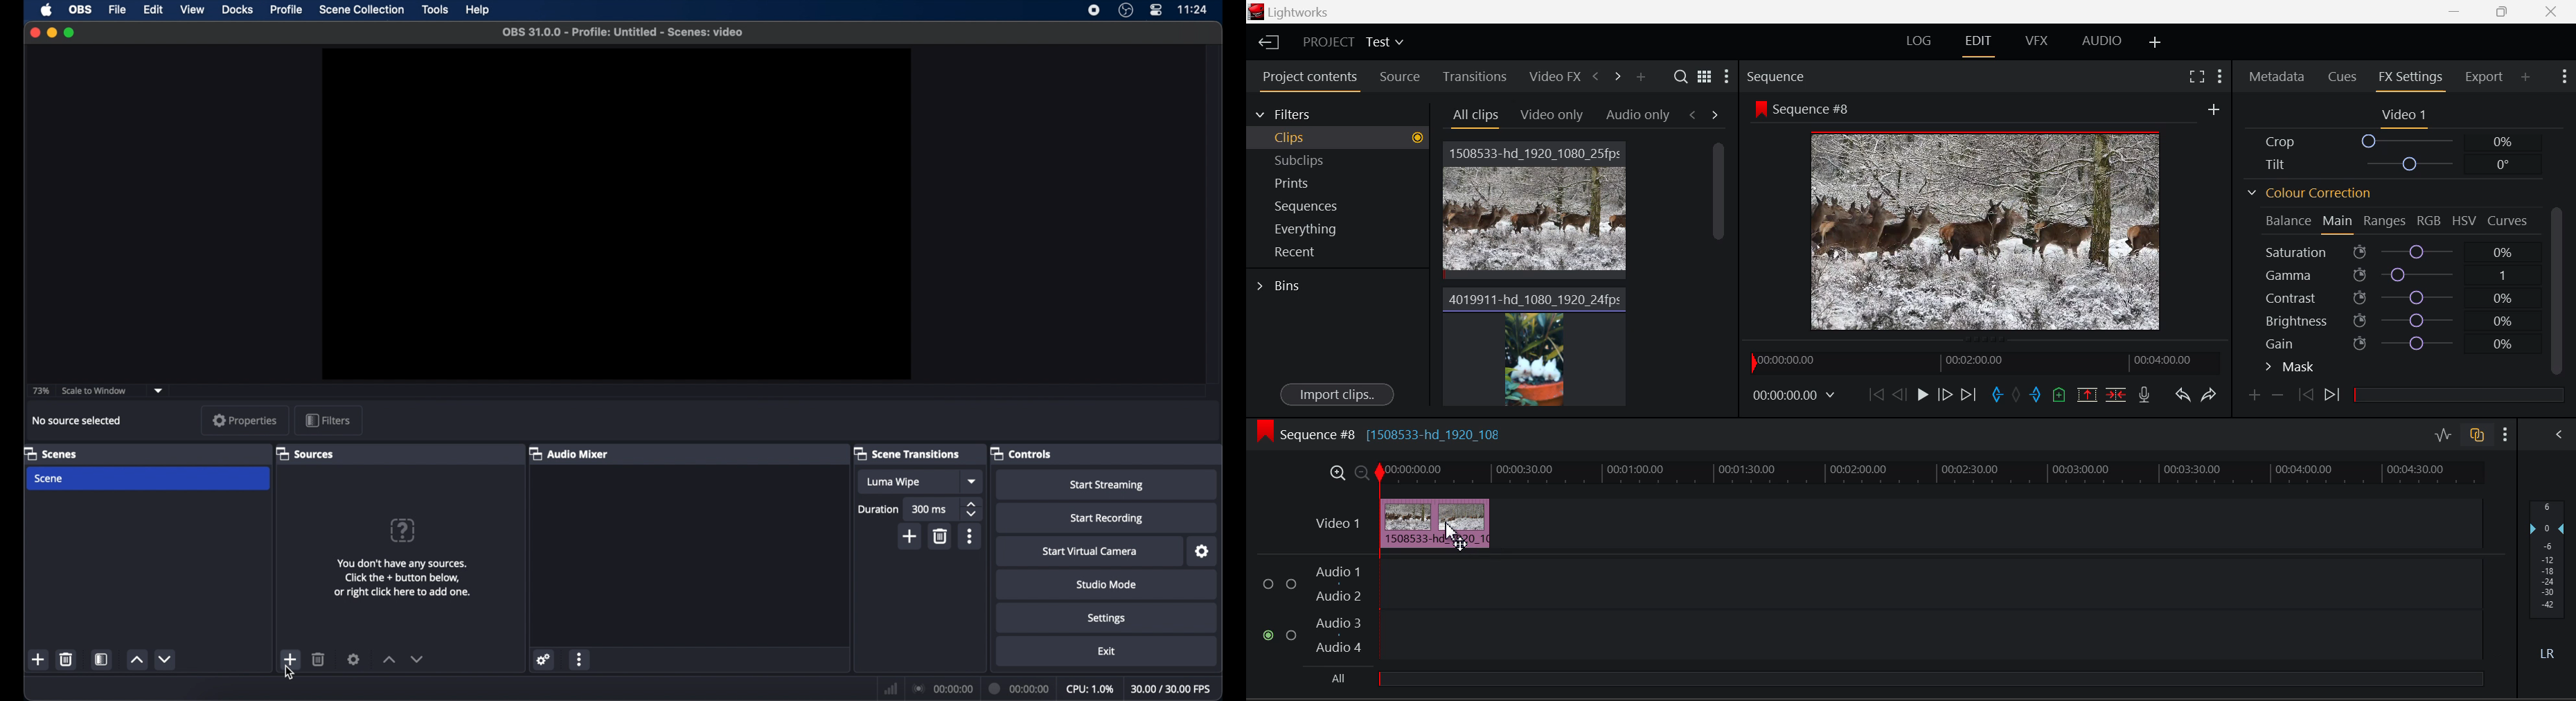 Image resolution: width=2576 pixels, height=728 pixels. What do you see at coordinates (1802, 107) in the screenshot?
I see `Sequence #8` at bounding box center [1802, 107].